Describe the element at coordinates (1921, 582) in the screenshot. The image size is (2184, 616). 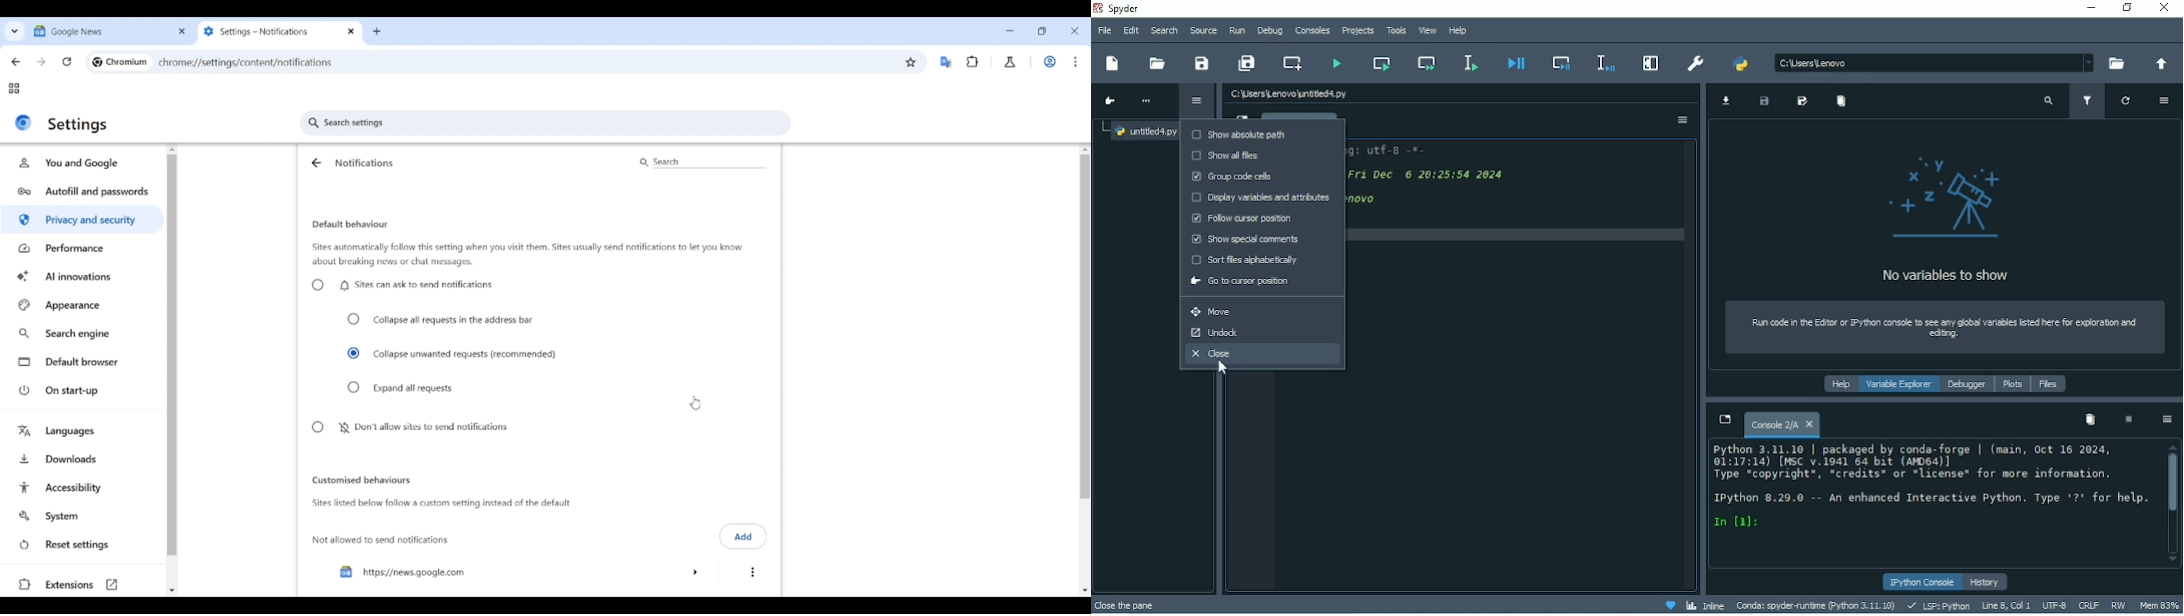
I see `IPython console` at that location.